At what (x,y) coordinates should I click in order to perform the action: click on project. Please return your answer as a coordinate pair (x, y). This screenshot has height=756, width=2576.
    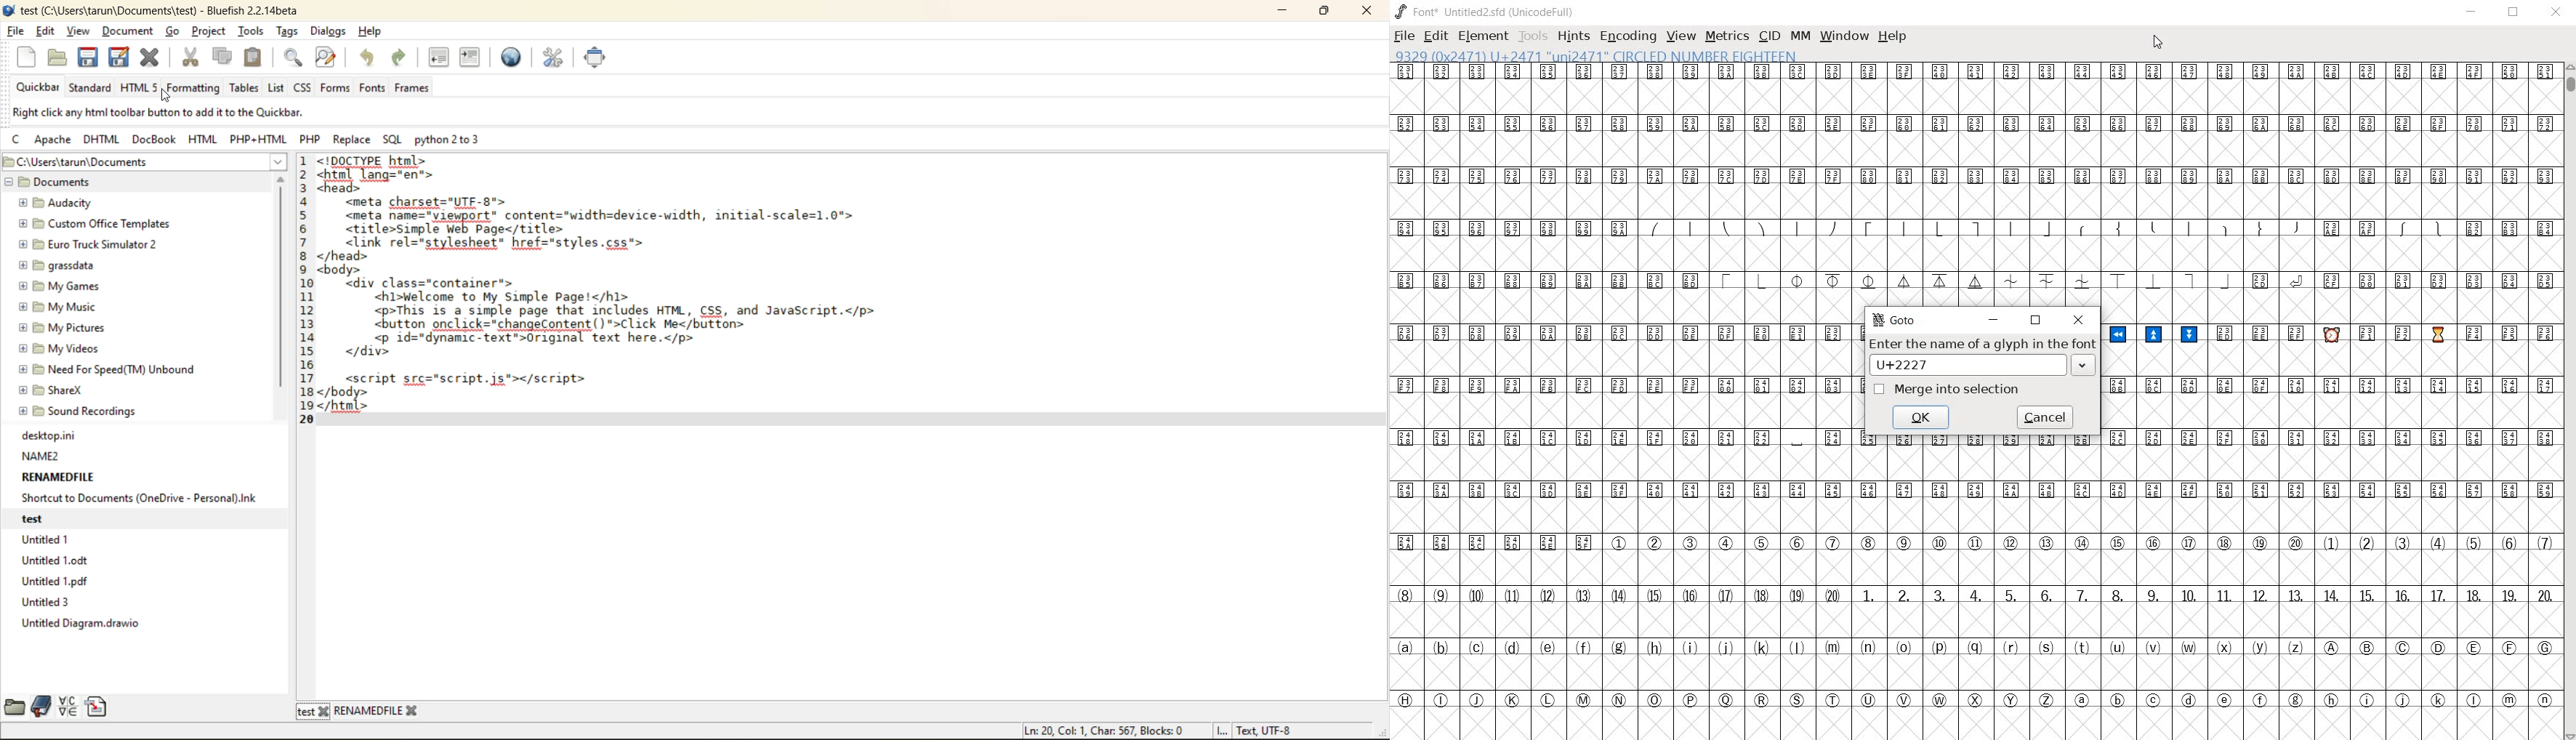
    Looking at the image, I should click on (211, 30).